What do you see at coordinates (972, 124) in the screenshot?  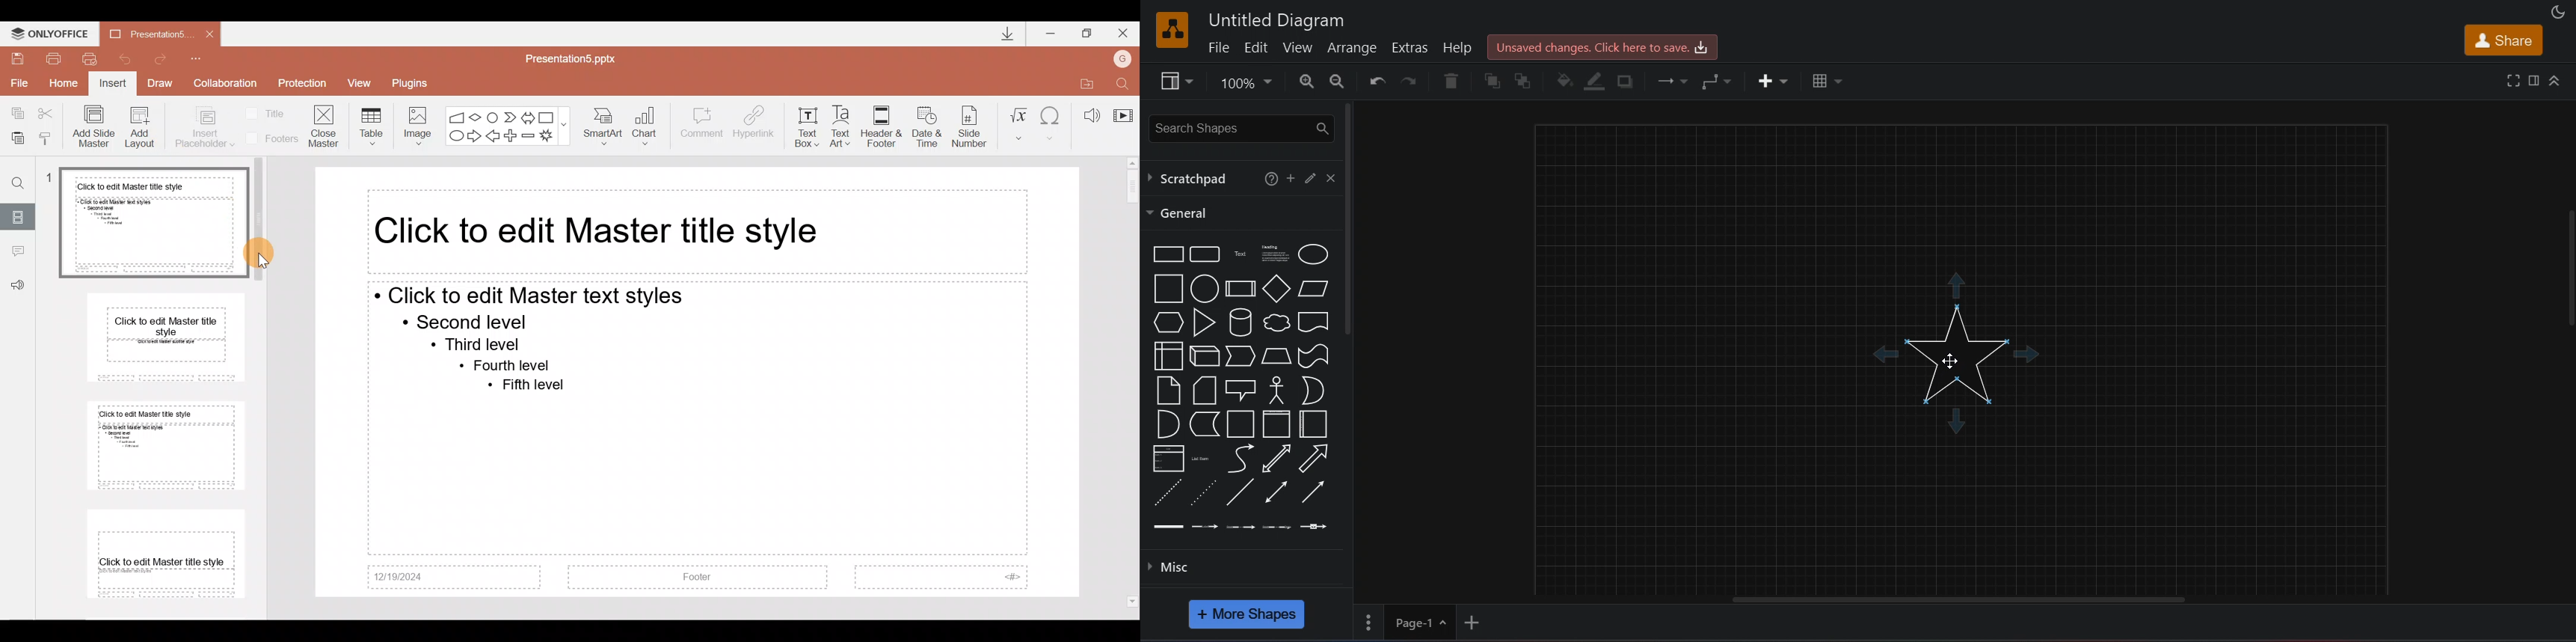 I see `Slide number` at bounding box center [972, 124].